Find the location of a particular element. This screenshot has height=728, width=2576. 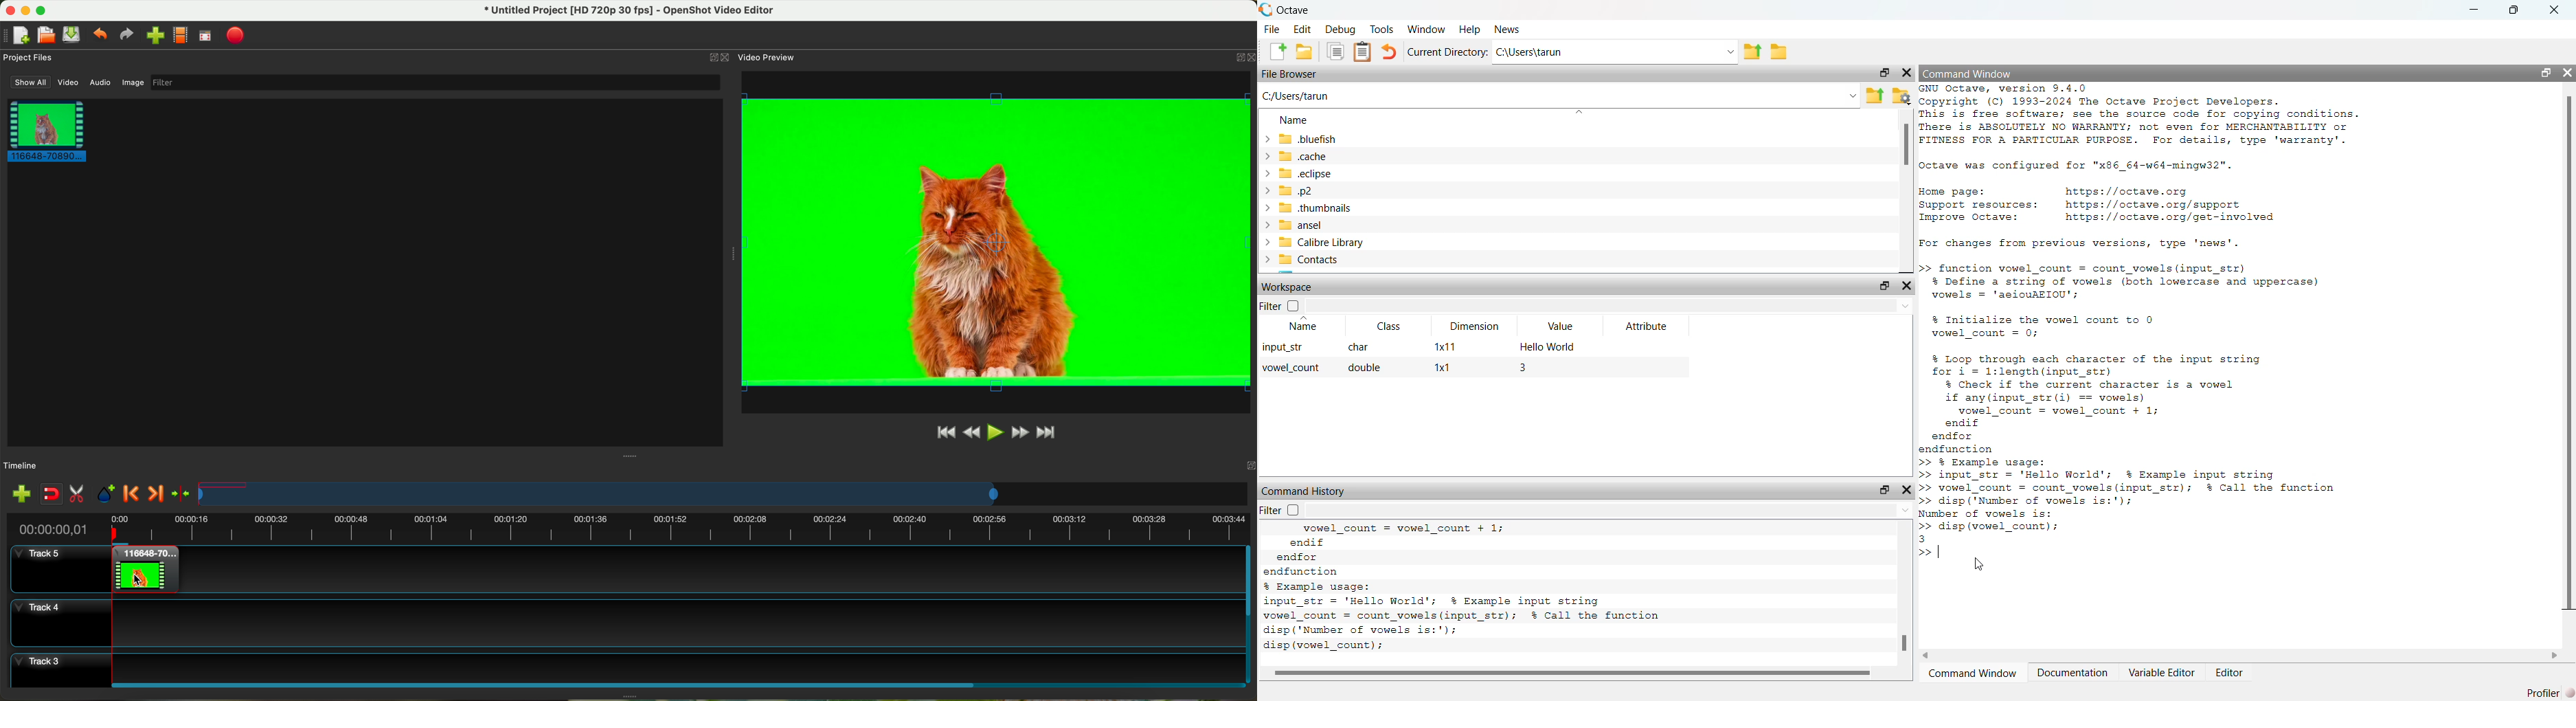

Hide Widget is located at coordinates (1906, 286).